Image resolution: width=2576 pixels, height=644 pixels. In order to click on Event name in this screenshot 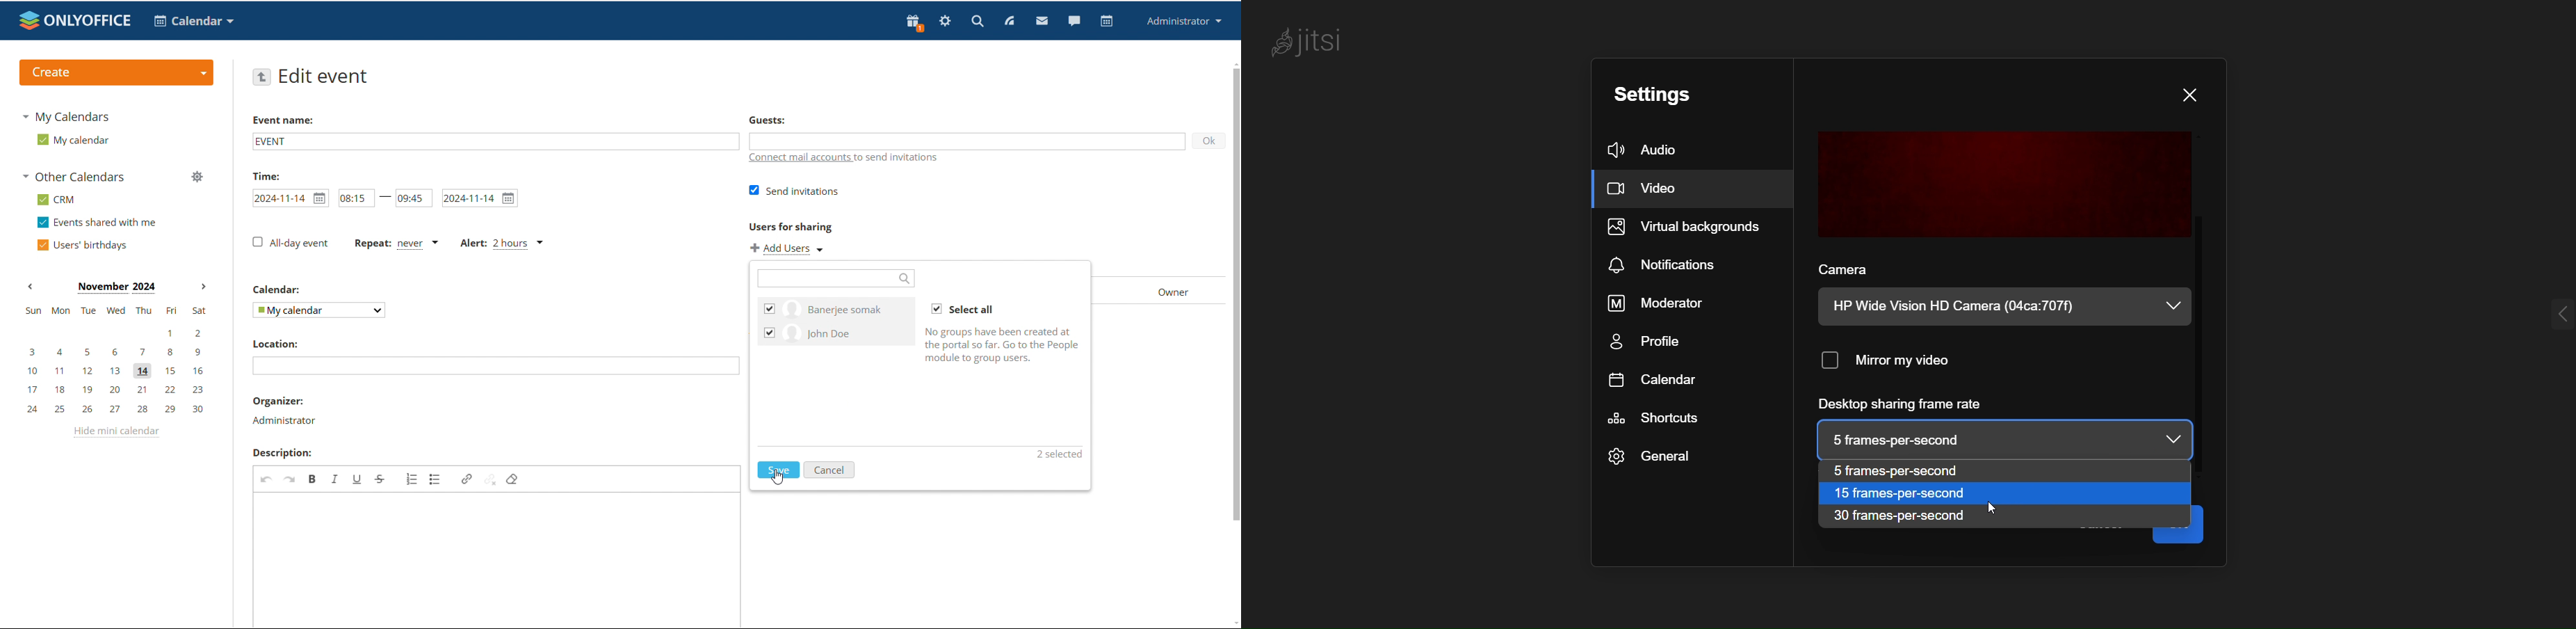, I will do `click(283, 120)`.